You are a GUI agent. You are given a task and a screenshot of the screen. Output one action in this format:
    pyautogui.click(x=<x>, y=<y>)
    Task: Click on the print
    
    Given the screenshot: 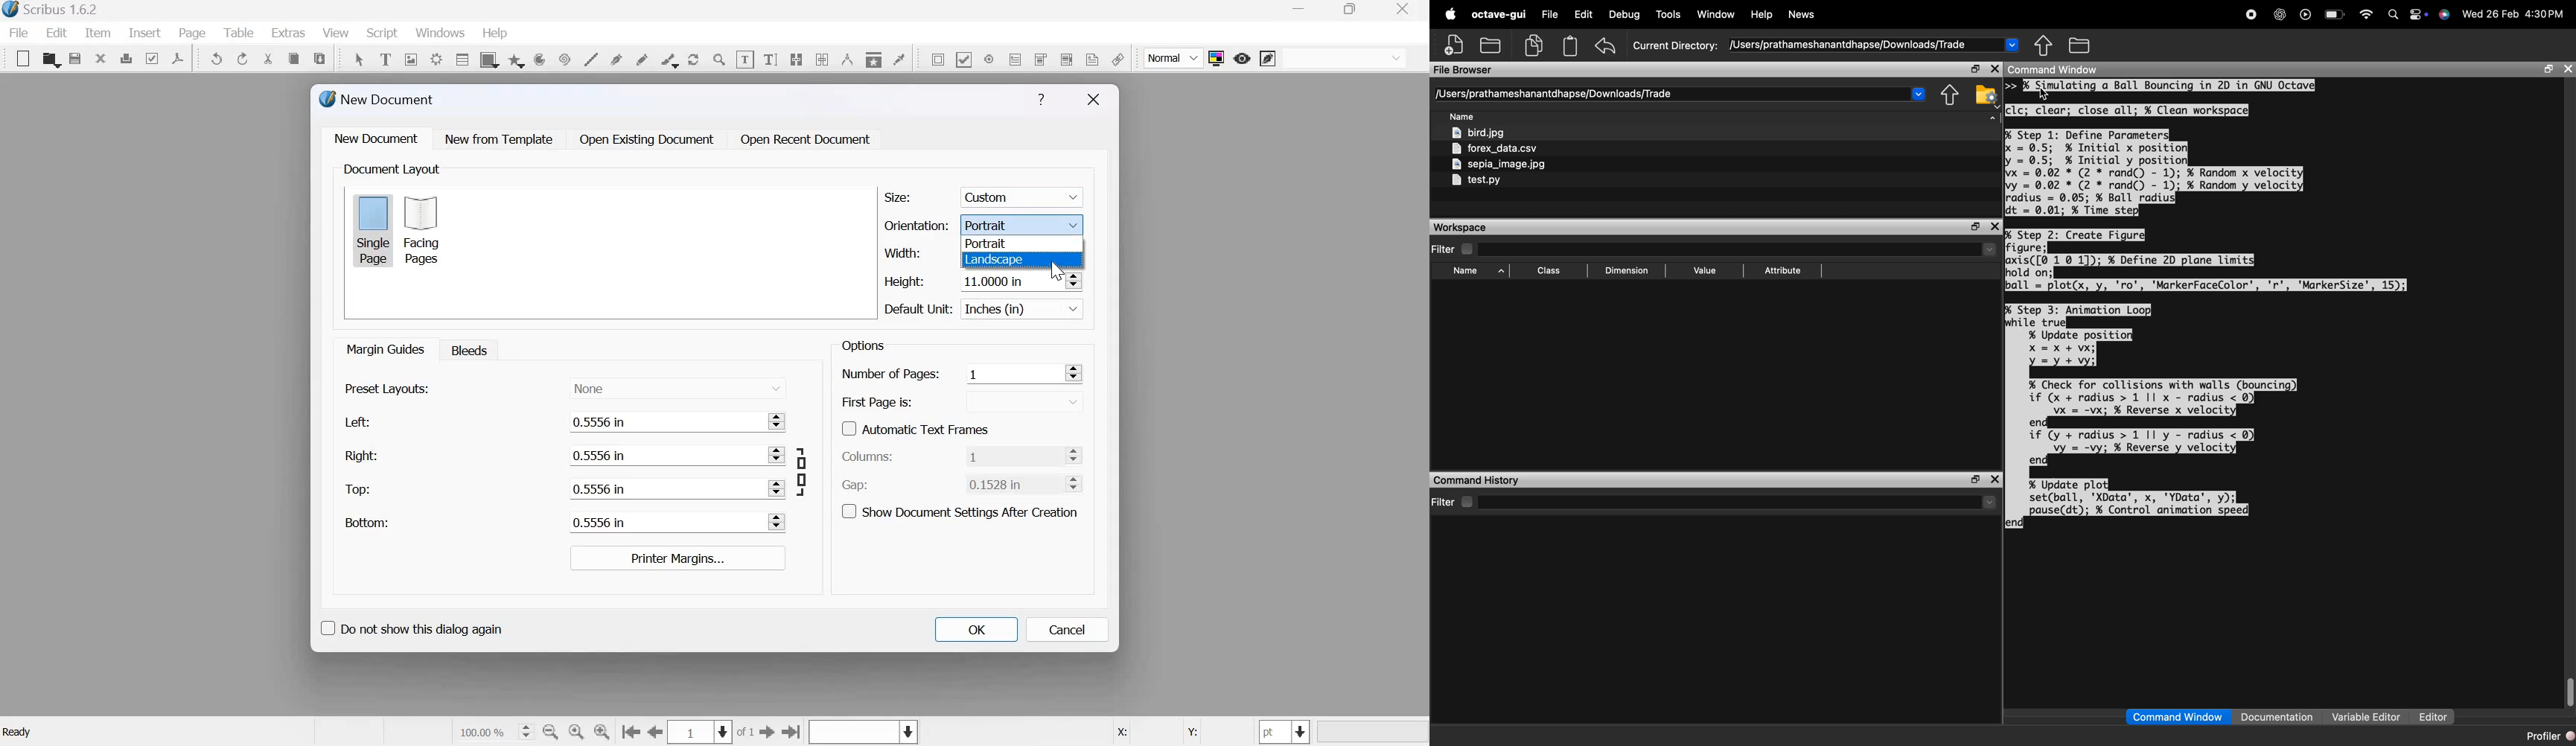 What is the action you would take?
    pyautogui.click(x=126, y=58)
    